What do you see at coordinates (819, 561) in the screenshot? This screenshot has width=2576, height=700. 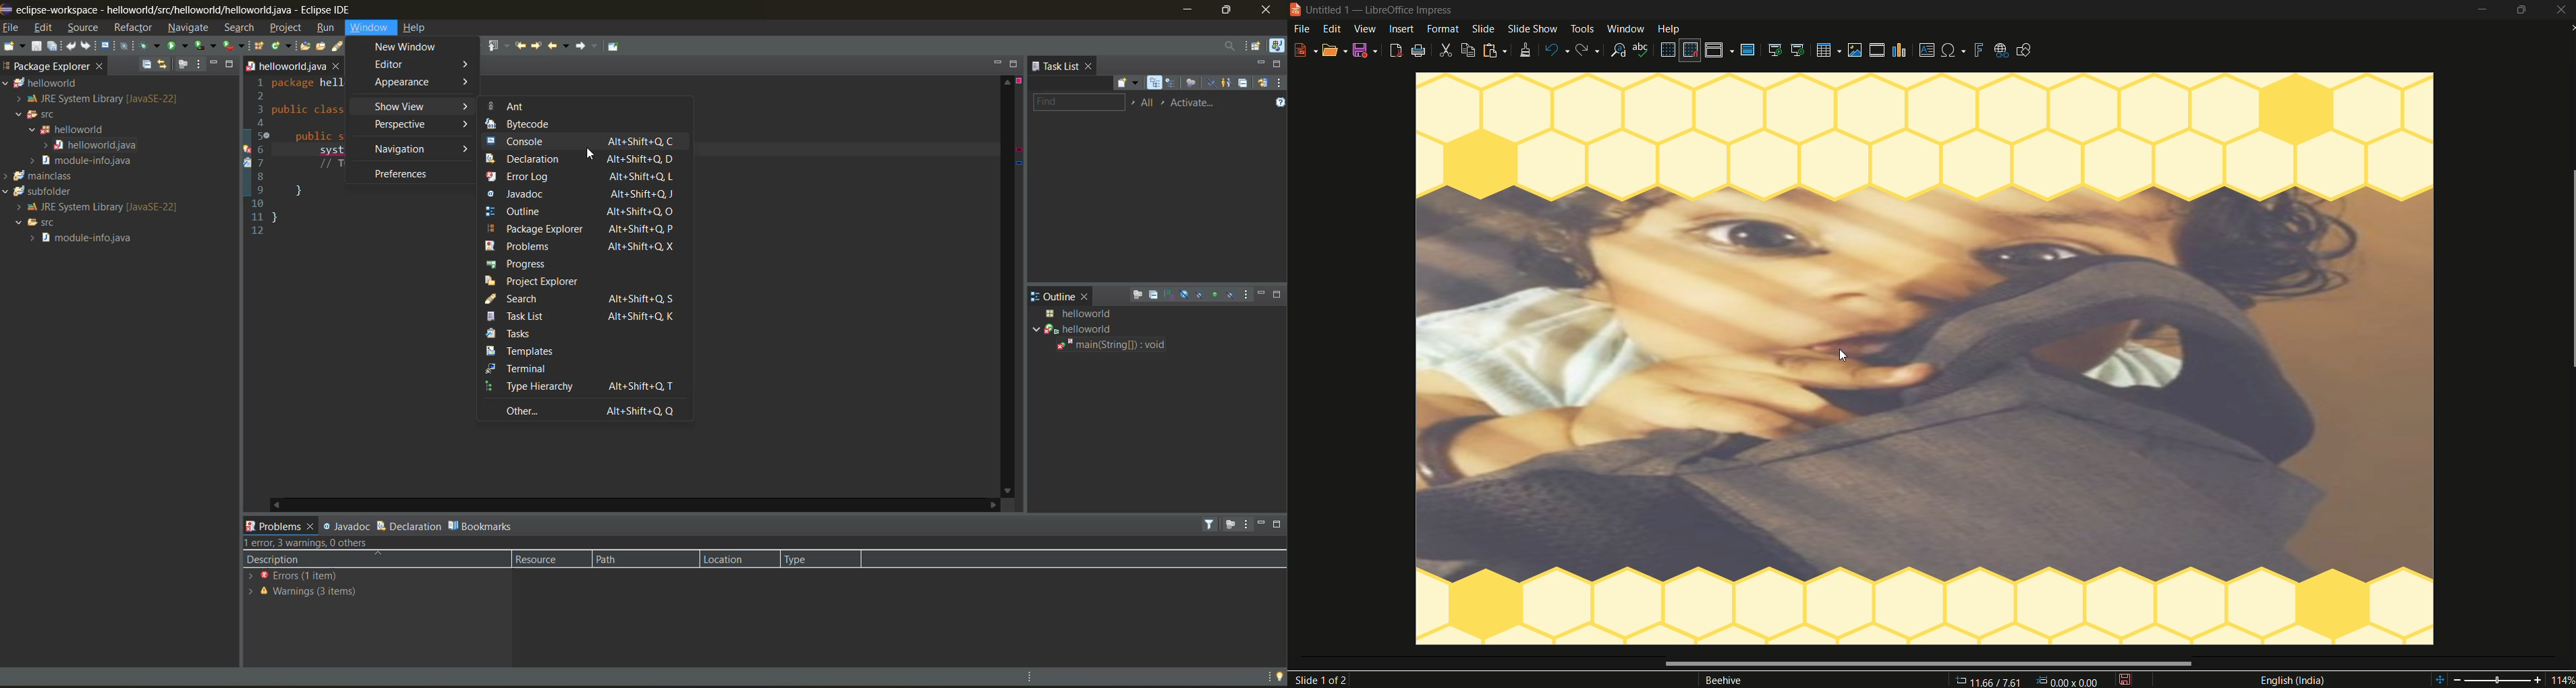 I see `type` at bounding box center [819, 561].